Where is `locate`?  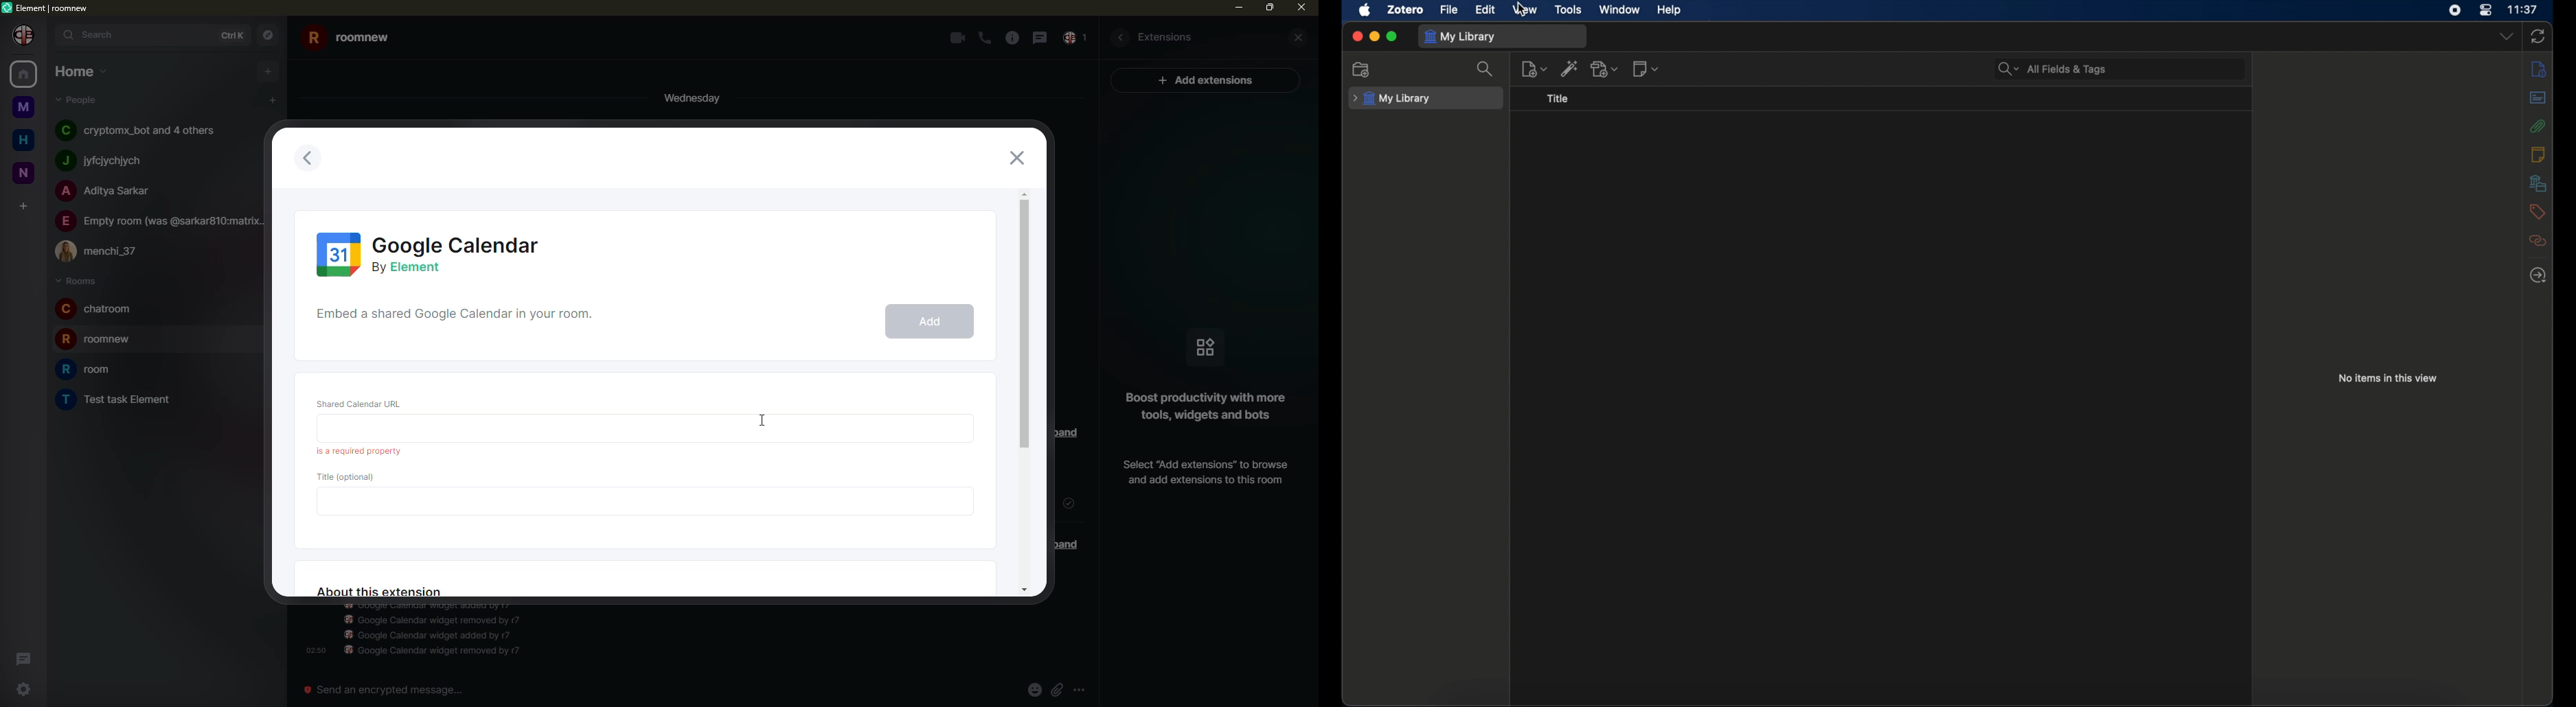 locate is located at coordinates (2537, 274).